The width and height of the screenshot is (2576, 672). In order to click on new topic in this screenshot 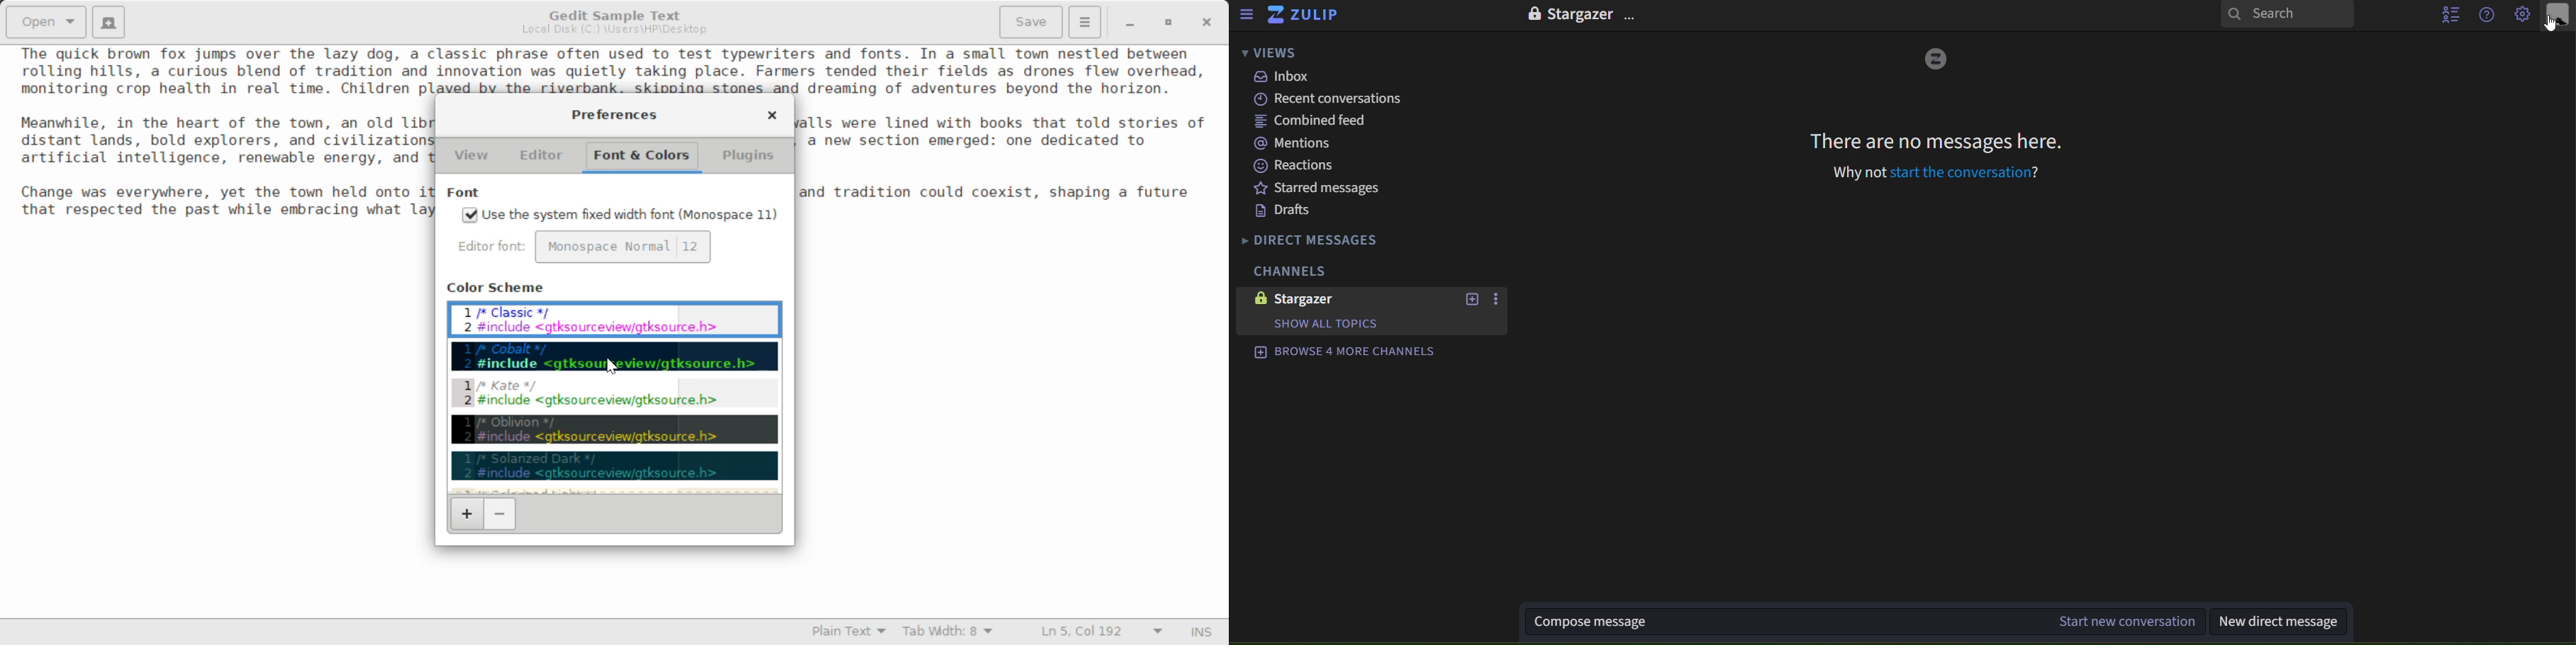, I will do `click(1473, 298)`.